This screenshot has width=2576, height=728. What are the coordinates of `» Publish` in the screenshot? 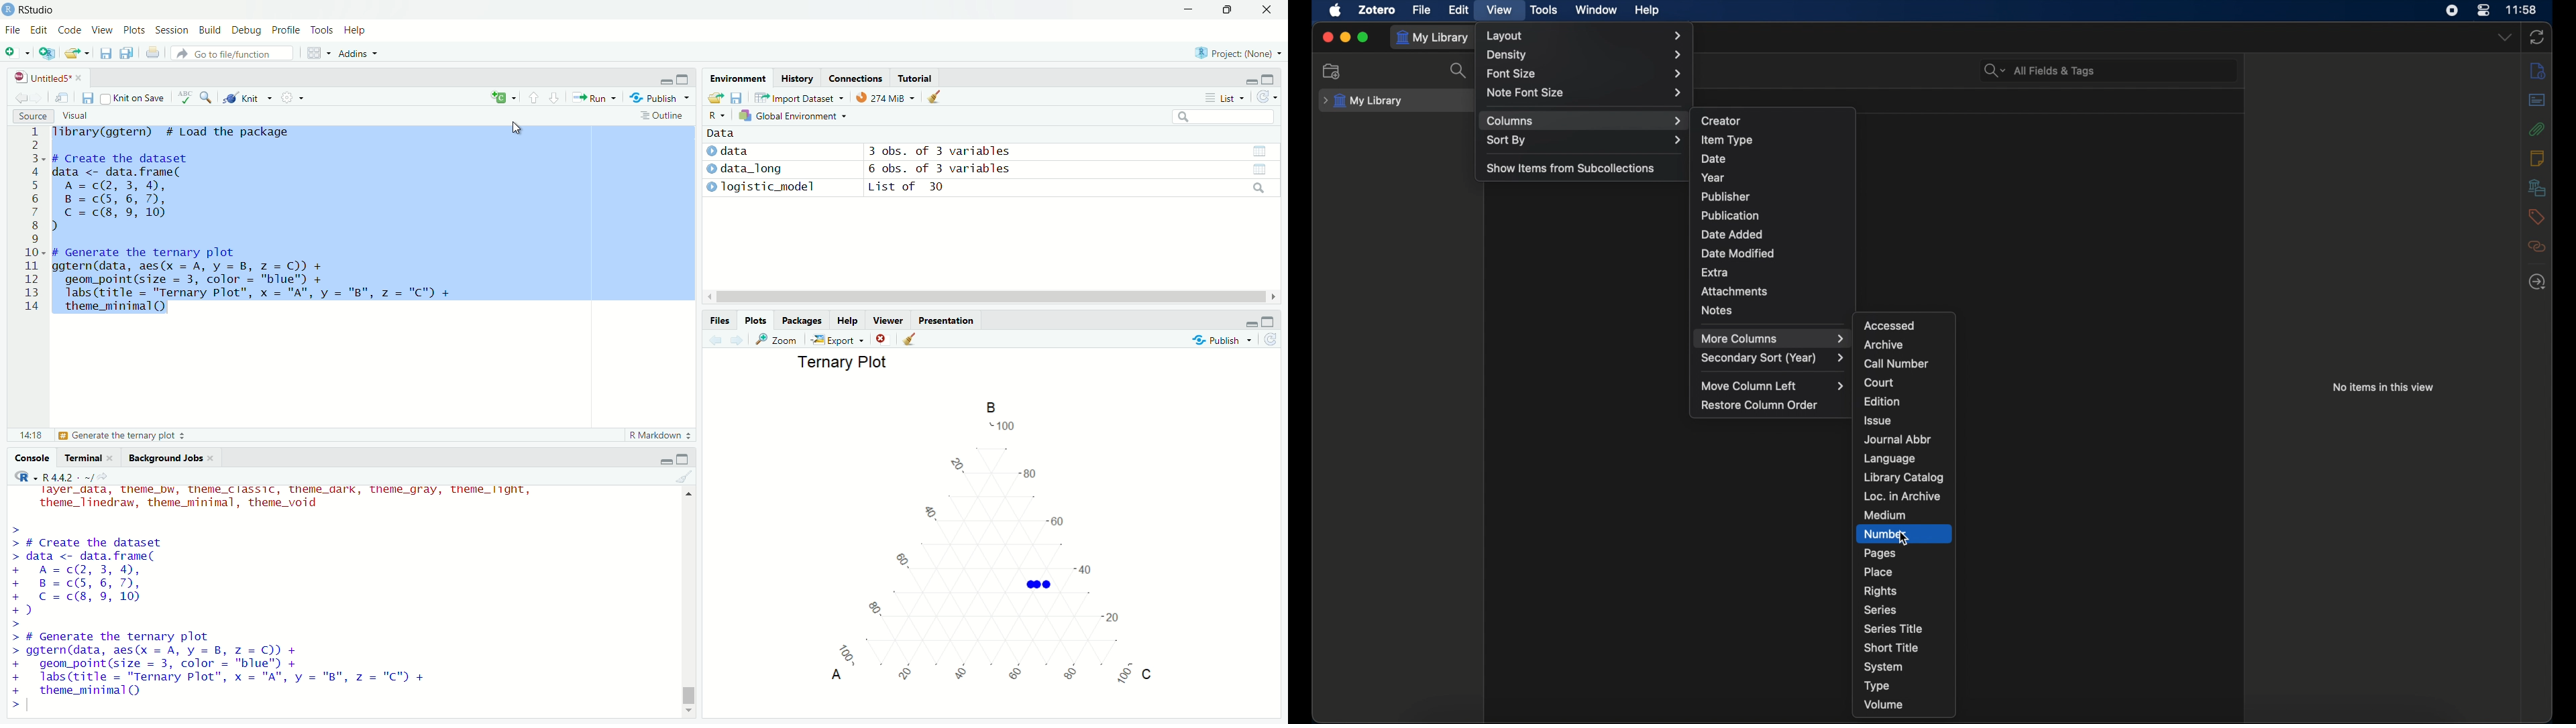 It's located at (655, 97).